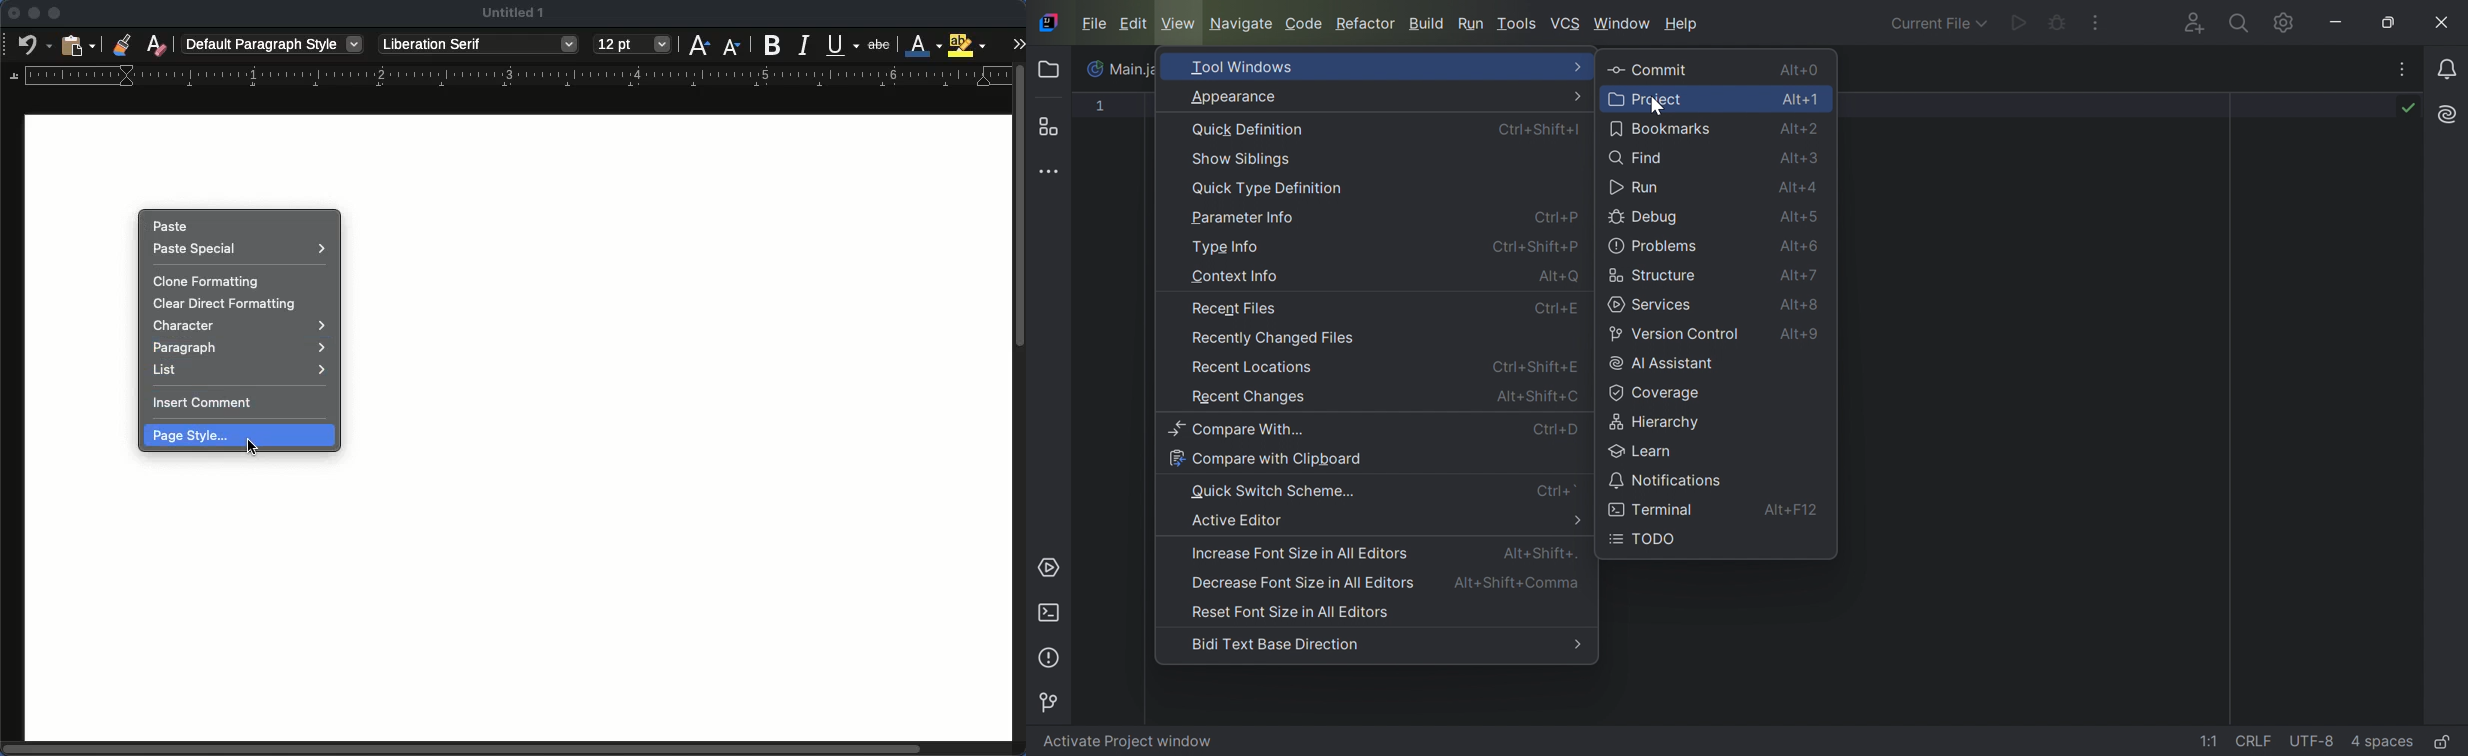 Image resolution: width=2492 pixels, height=756 pixels. Describe the element at coordinates (1052, 70) in the screenshot. I see `Project` at that location.